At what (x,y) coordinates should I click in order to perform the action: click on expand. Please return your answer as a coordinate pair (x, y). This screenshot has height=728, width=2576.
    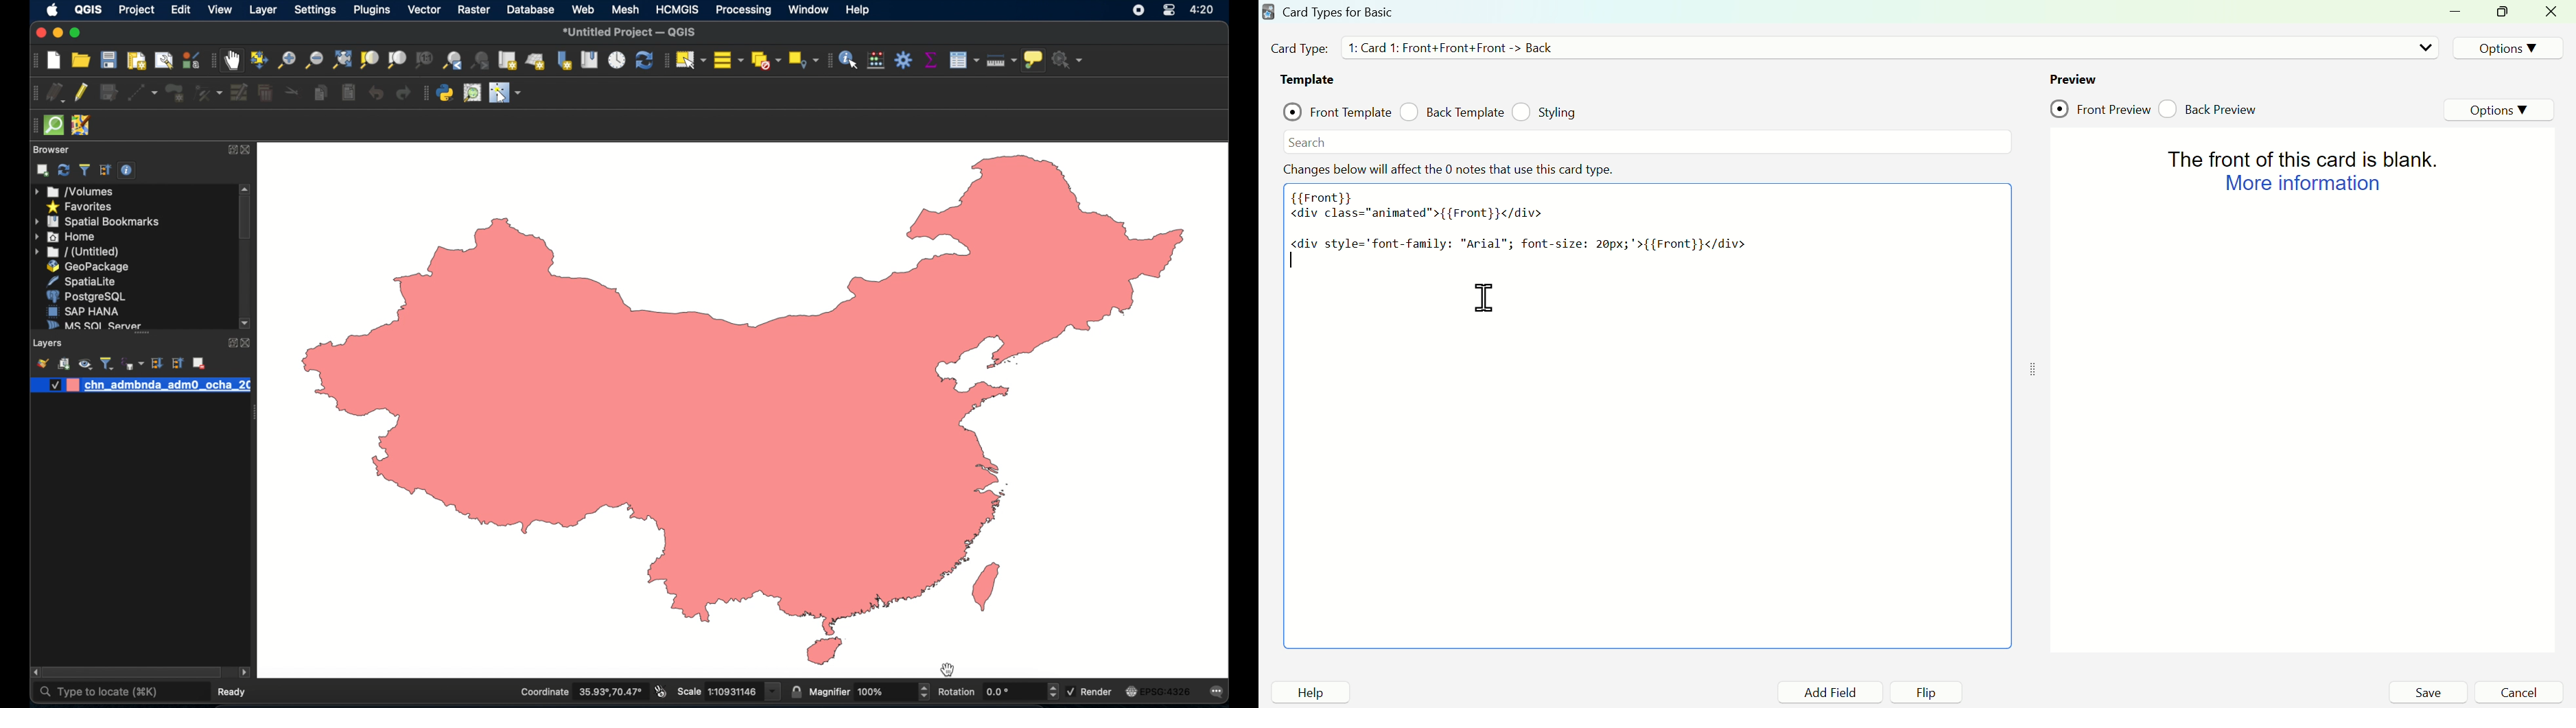
    Looking at the image, I should click on (229, 344).